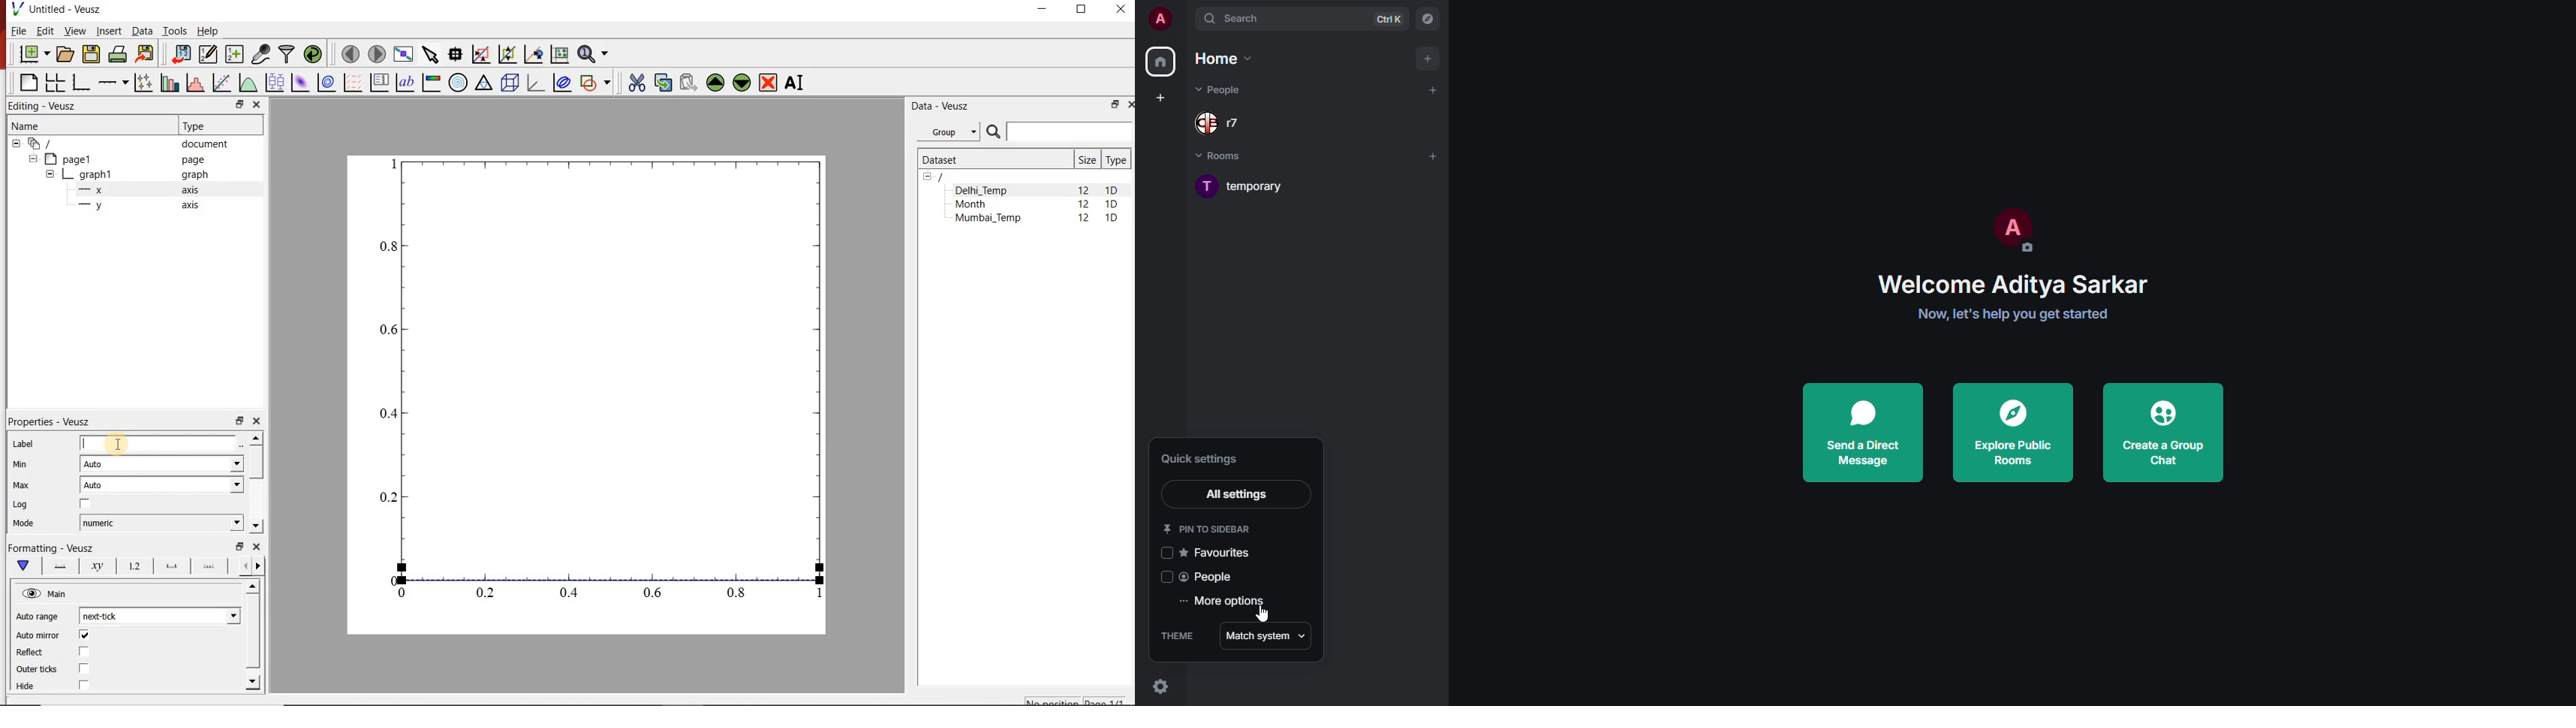  Describe the element at coordinates (1433, 89) in the screenshot. I see `add` at that location.